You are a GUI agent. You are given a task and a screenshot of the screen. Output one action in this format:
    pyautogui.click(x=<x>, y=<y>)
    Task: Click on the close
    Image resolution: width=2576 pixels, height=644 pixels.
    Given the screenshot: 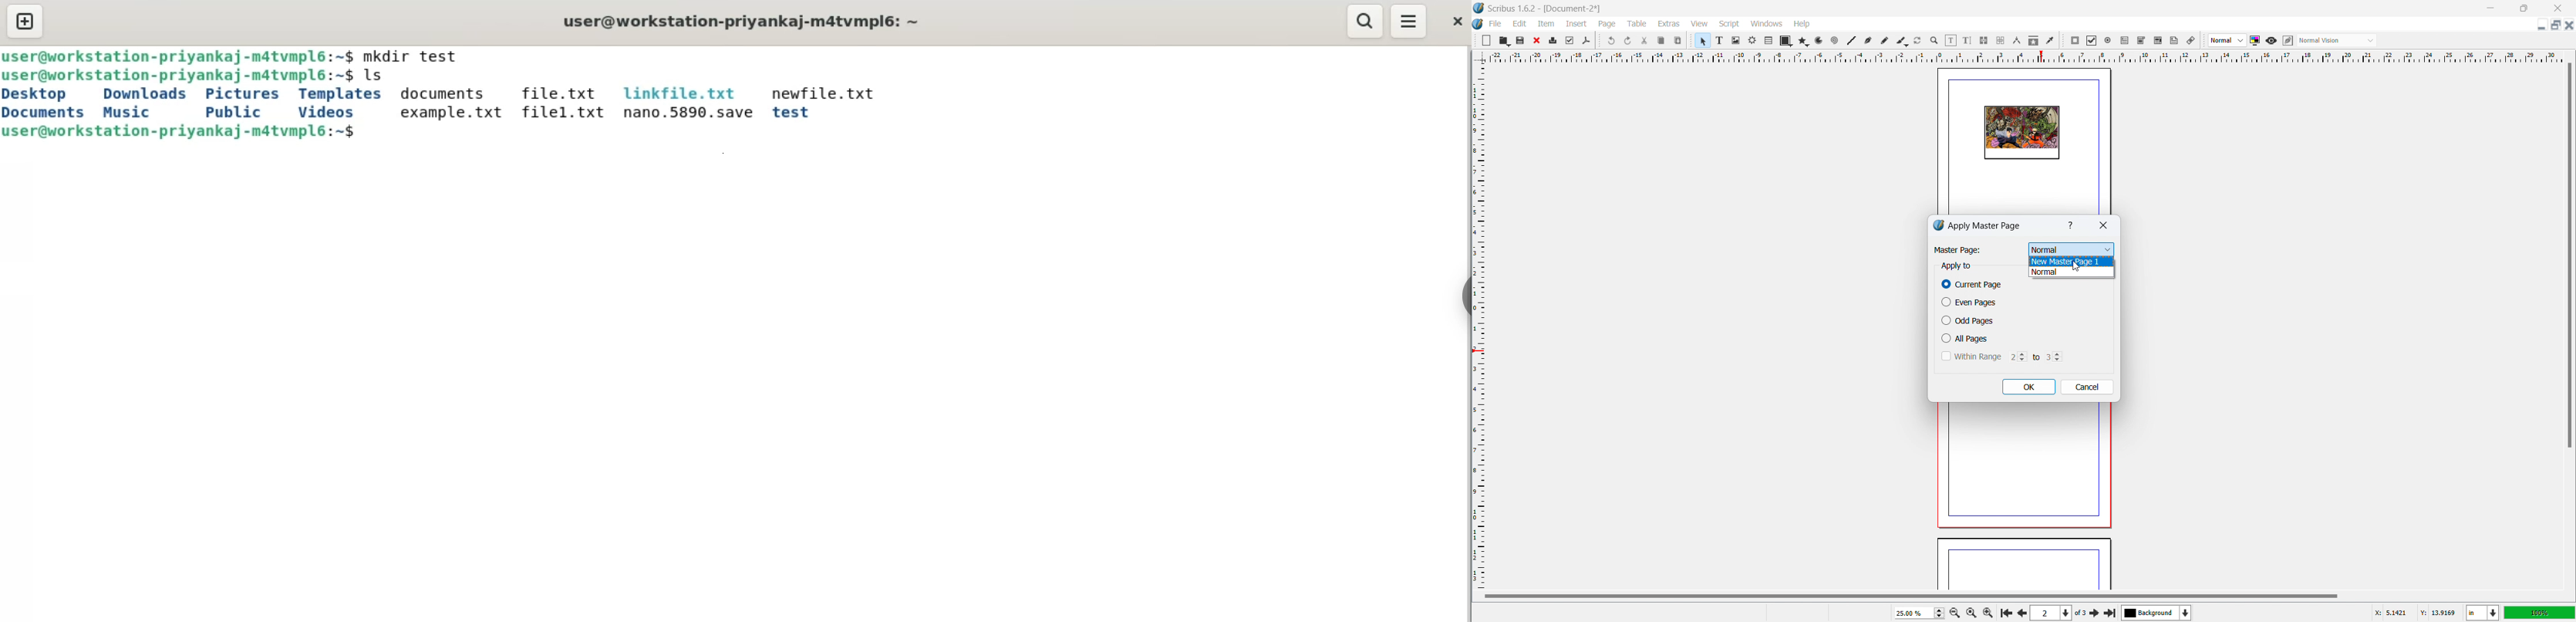 What is the action you would take?
    pyautogui.click(x=1538, y=40)
    